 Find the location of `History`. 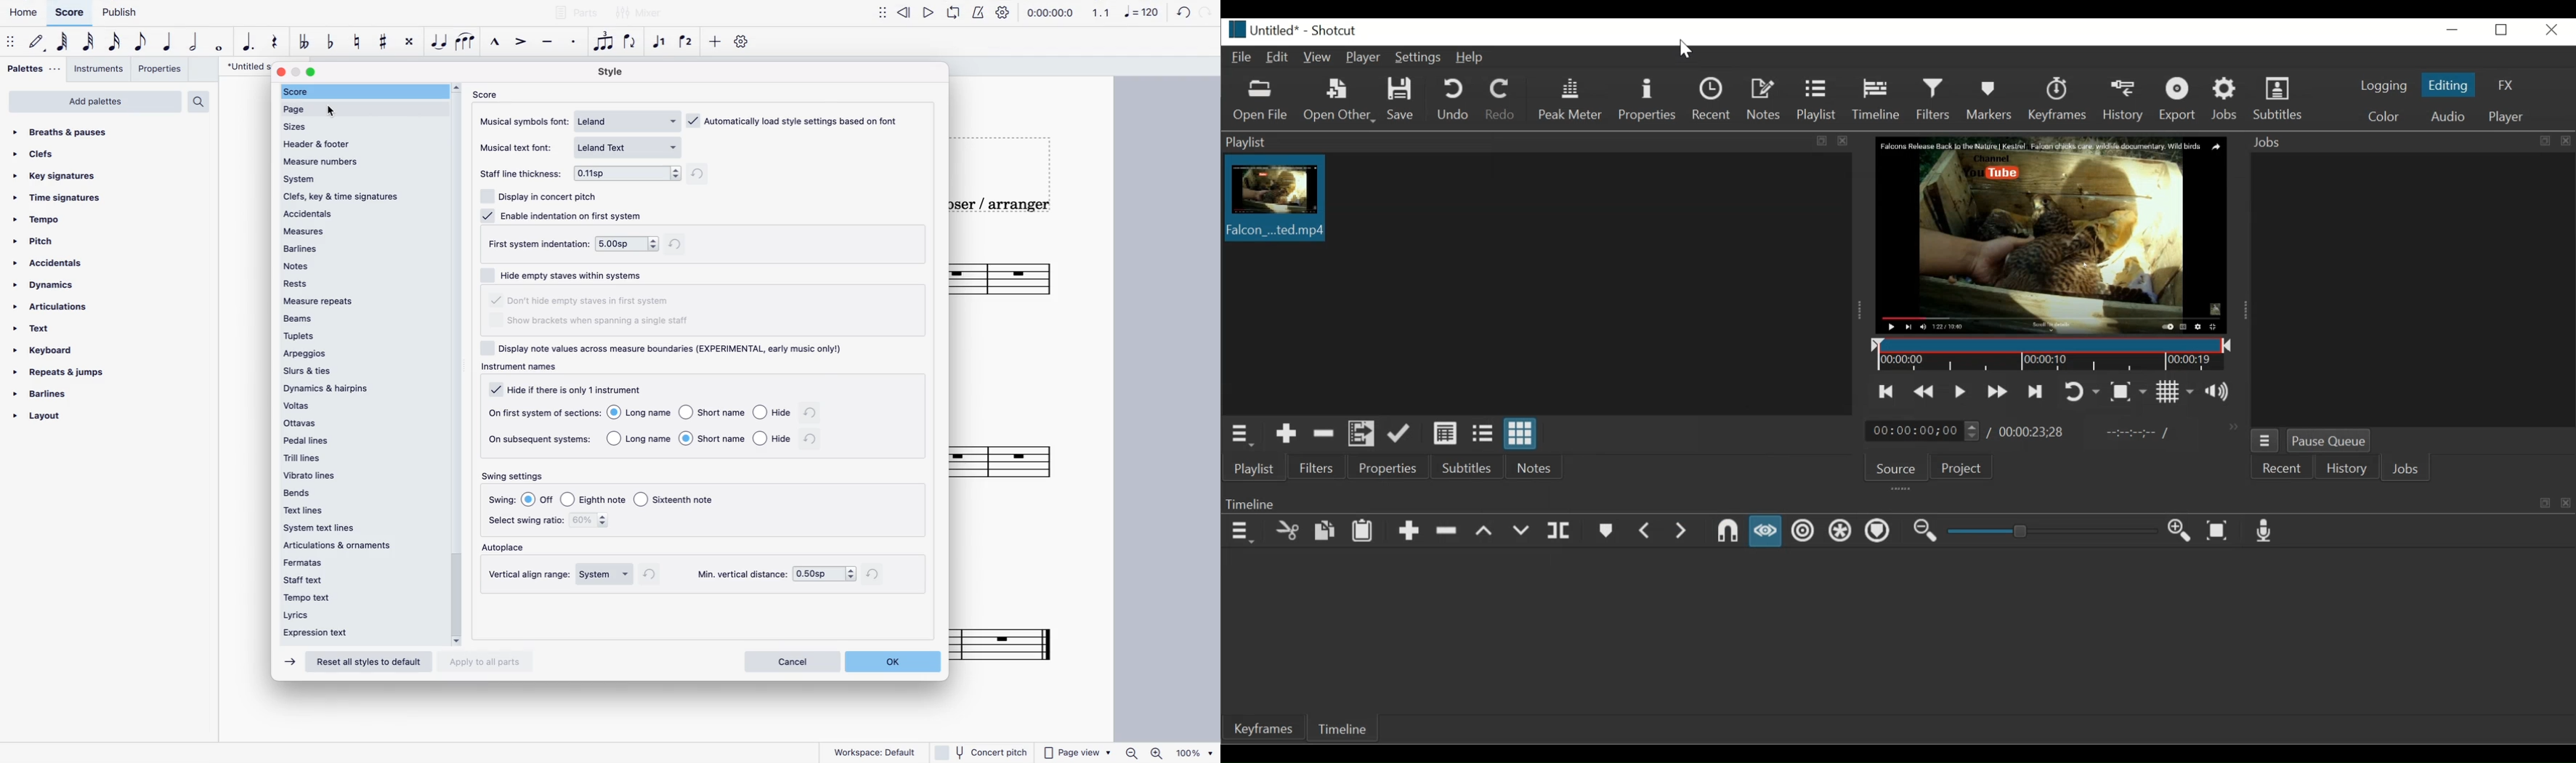

History is located at coordinates (2122, 101).